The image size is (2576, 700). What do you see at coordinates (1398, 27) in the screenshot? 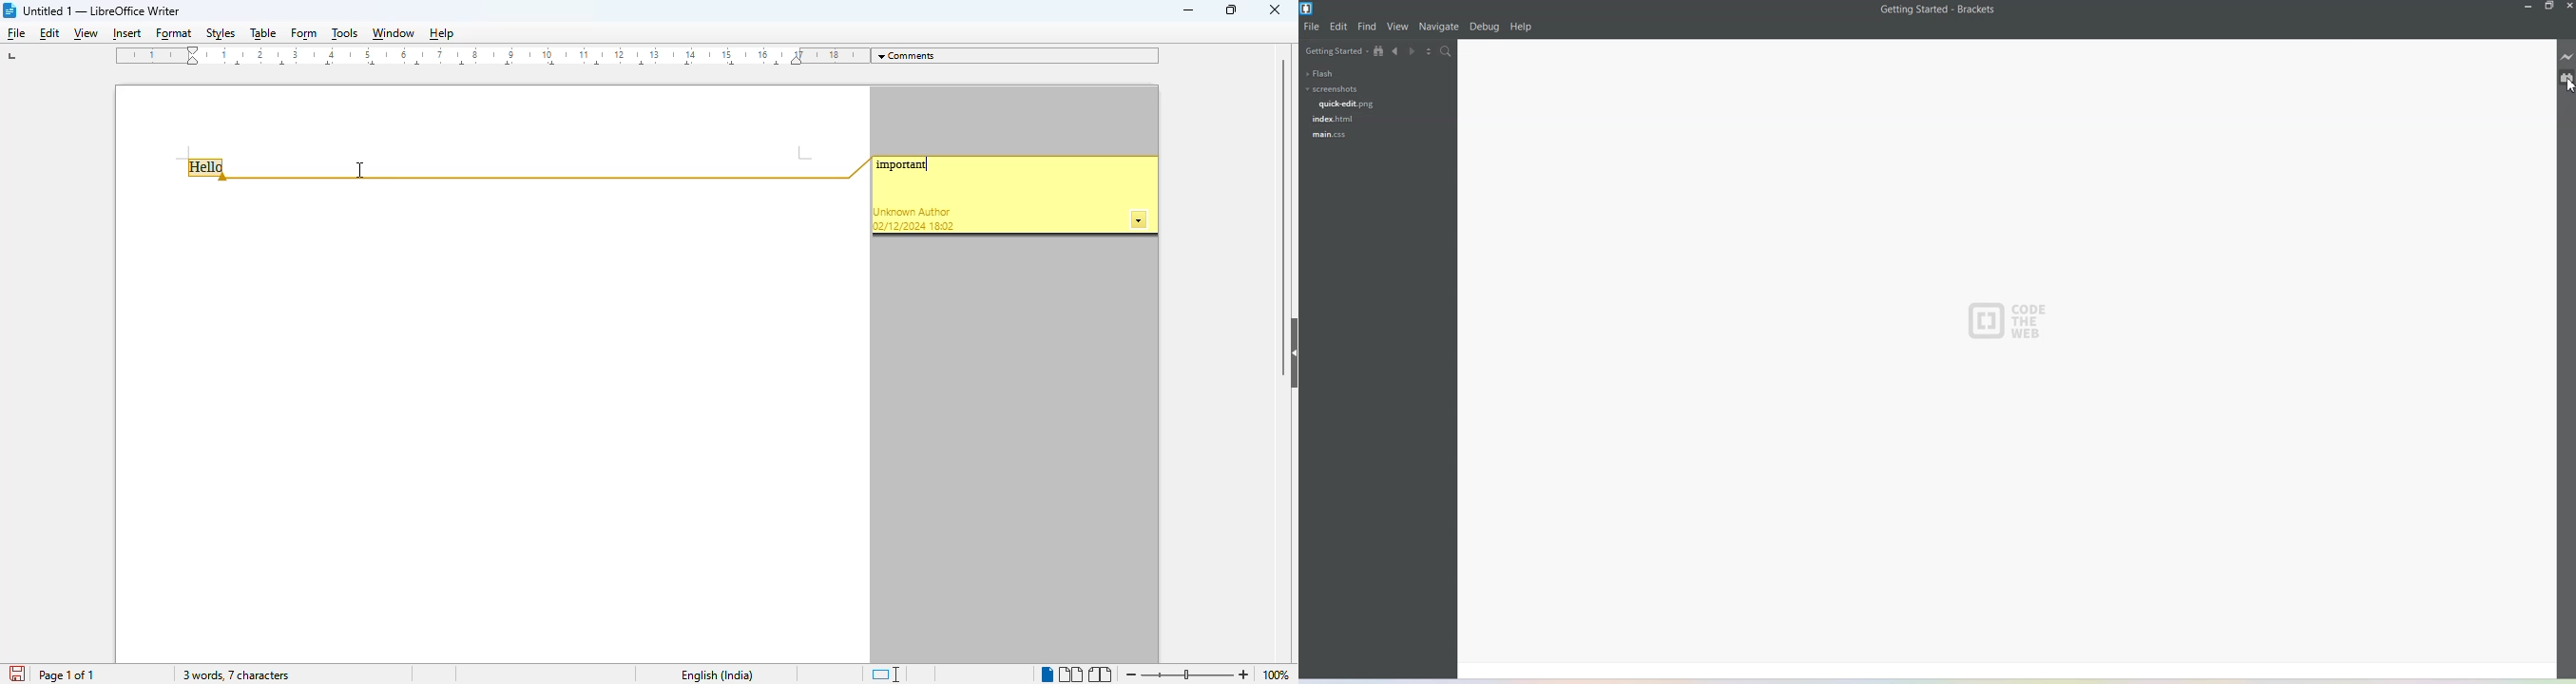
I see `View` at bounding box center [1398, 27].